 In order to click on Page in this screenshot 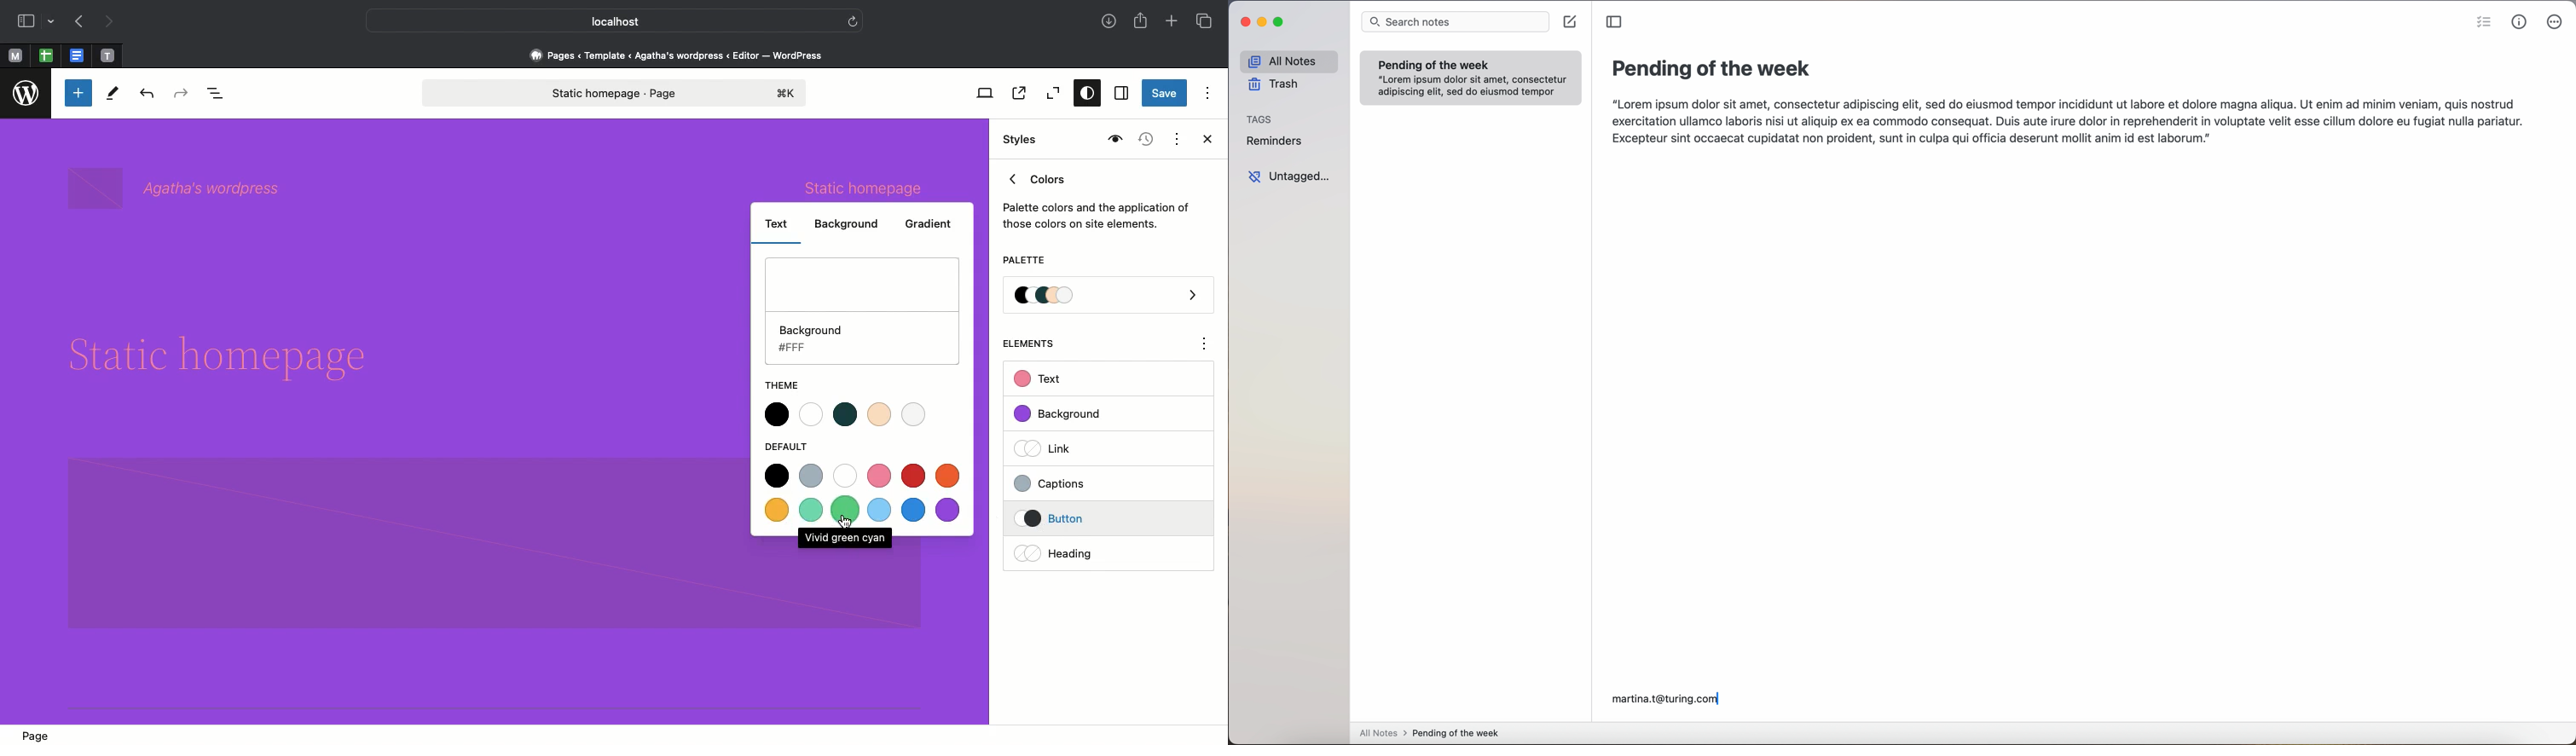, I will do `click(38, 733)`.